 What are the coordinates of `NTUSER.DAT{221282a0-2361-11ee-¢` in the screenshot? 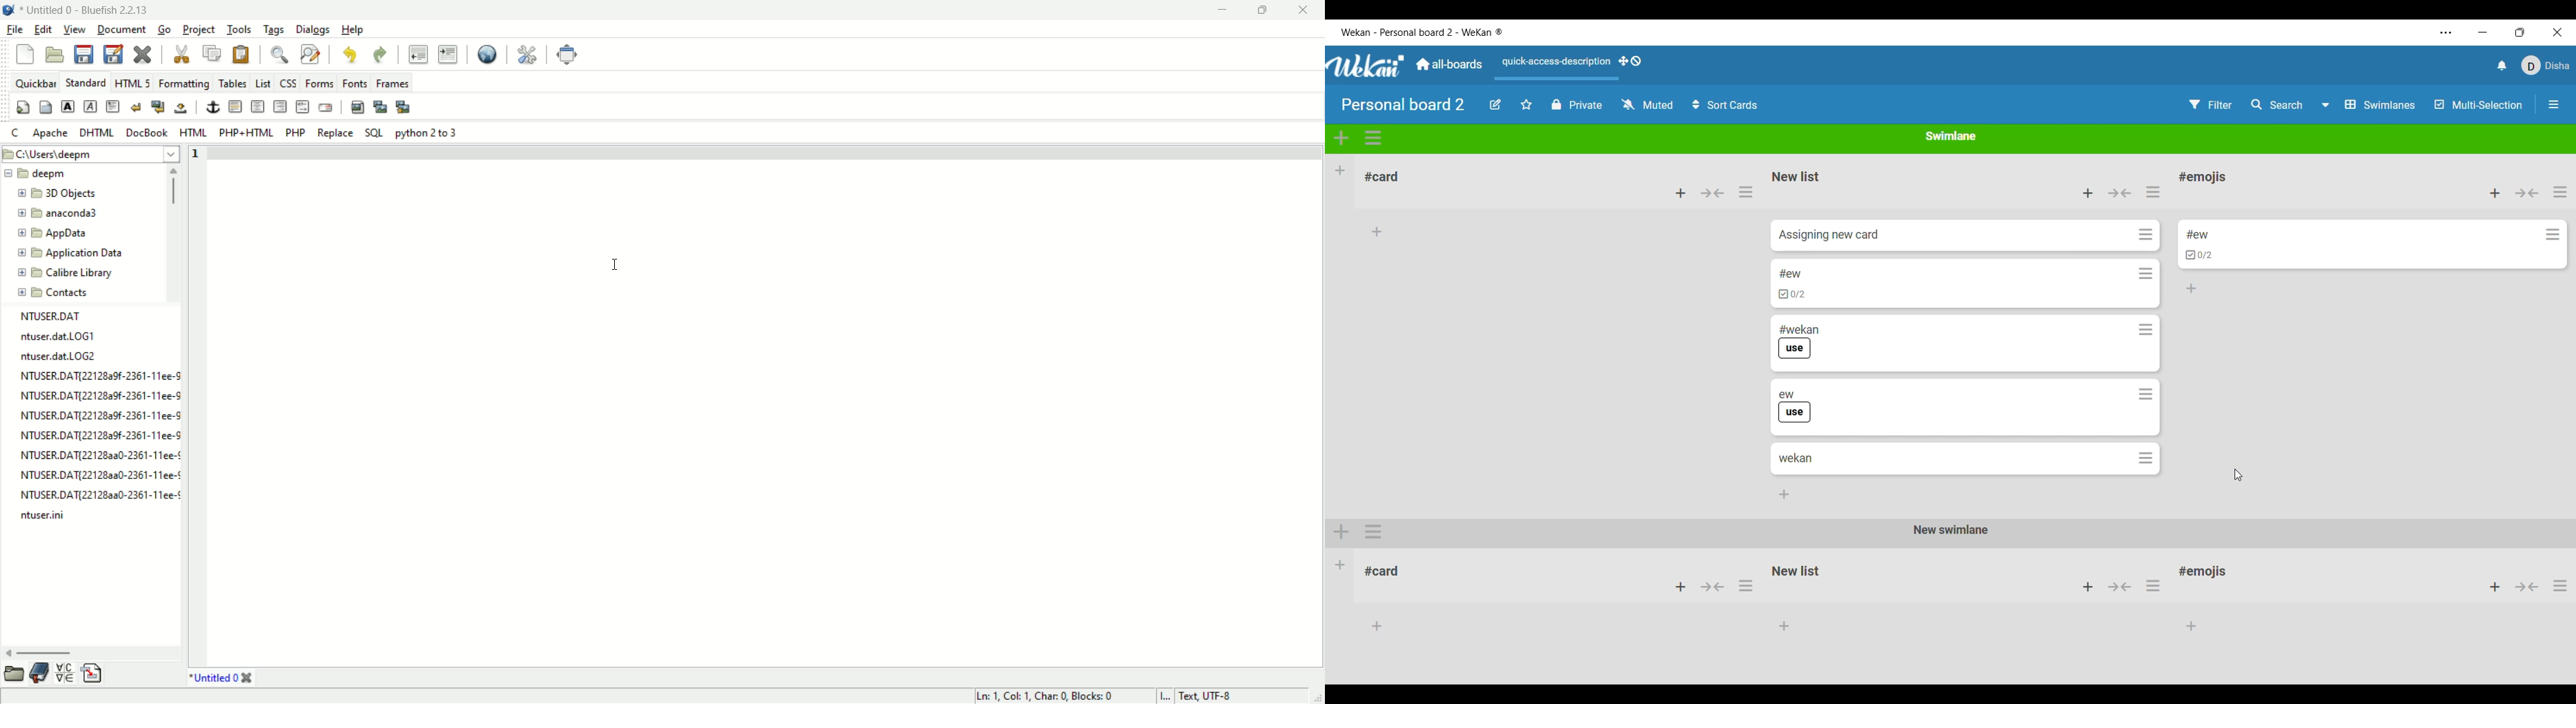 It's located at (100, 458).